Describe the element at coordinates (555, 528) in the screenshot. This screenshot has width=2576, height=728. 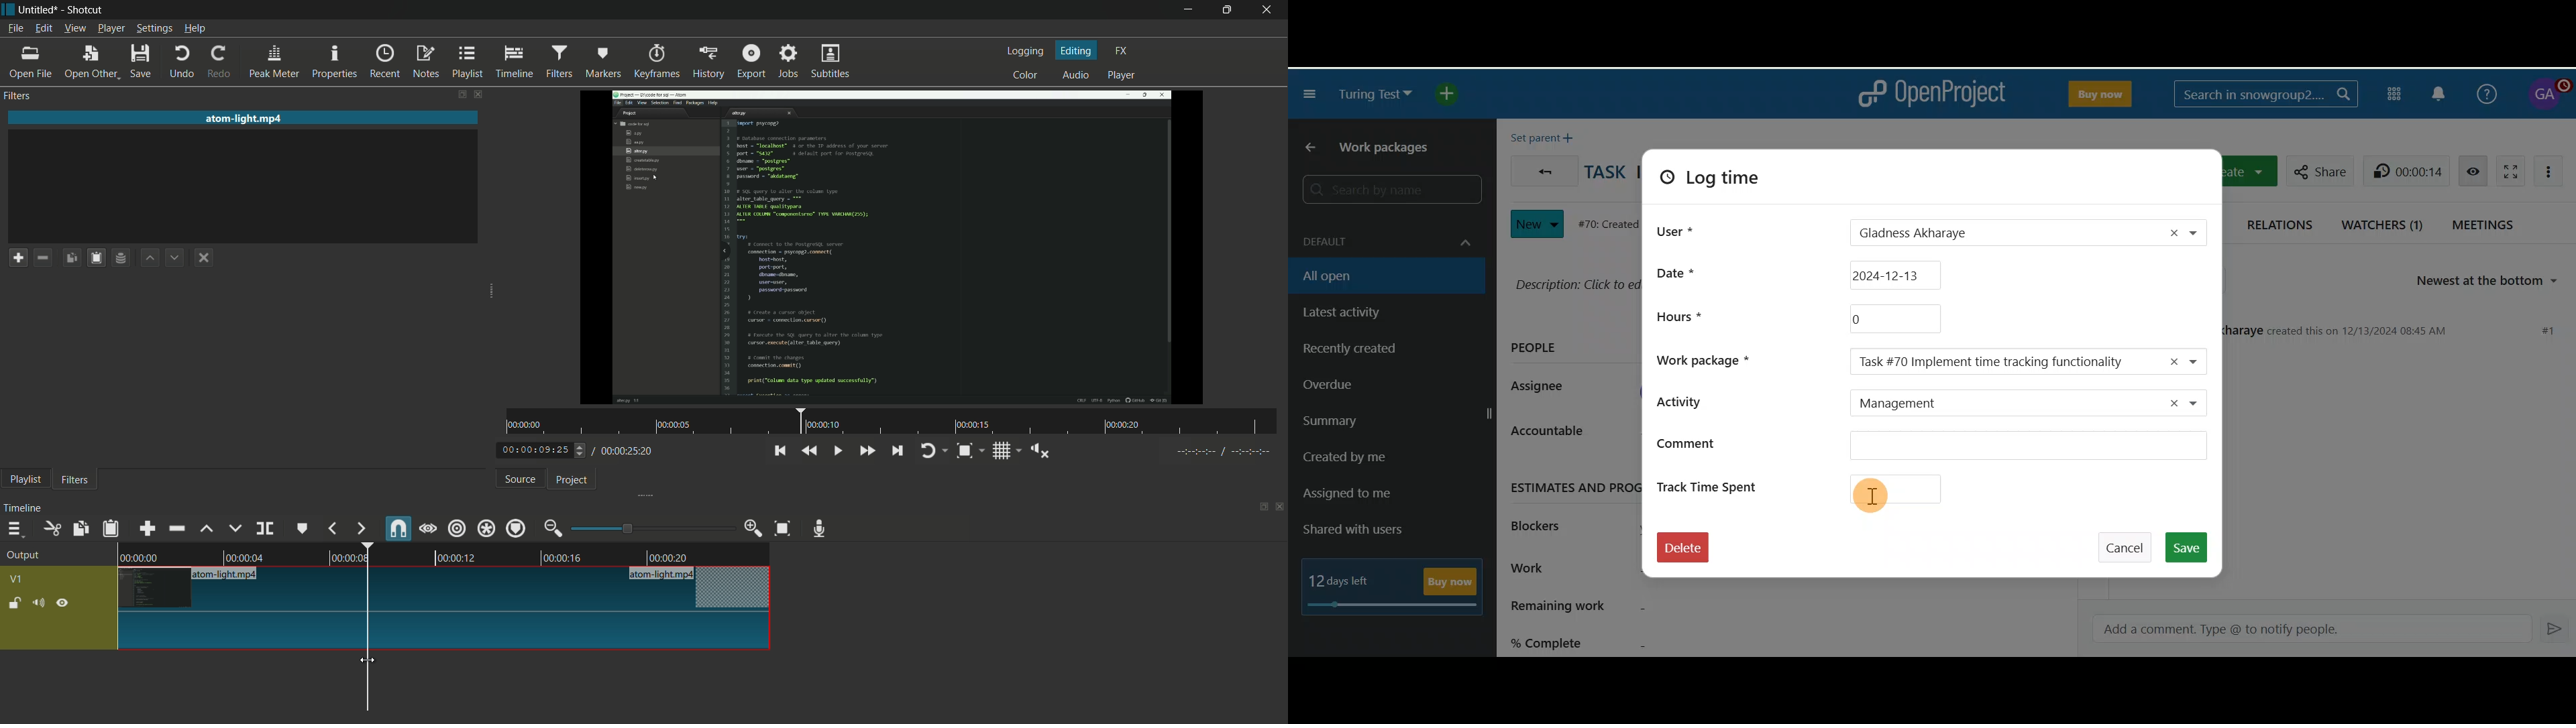
I see `zoom out` at that location.